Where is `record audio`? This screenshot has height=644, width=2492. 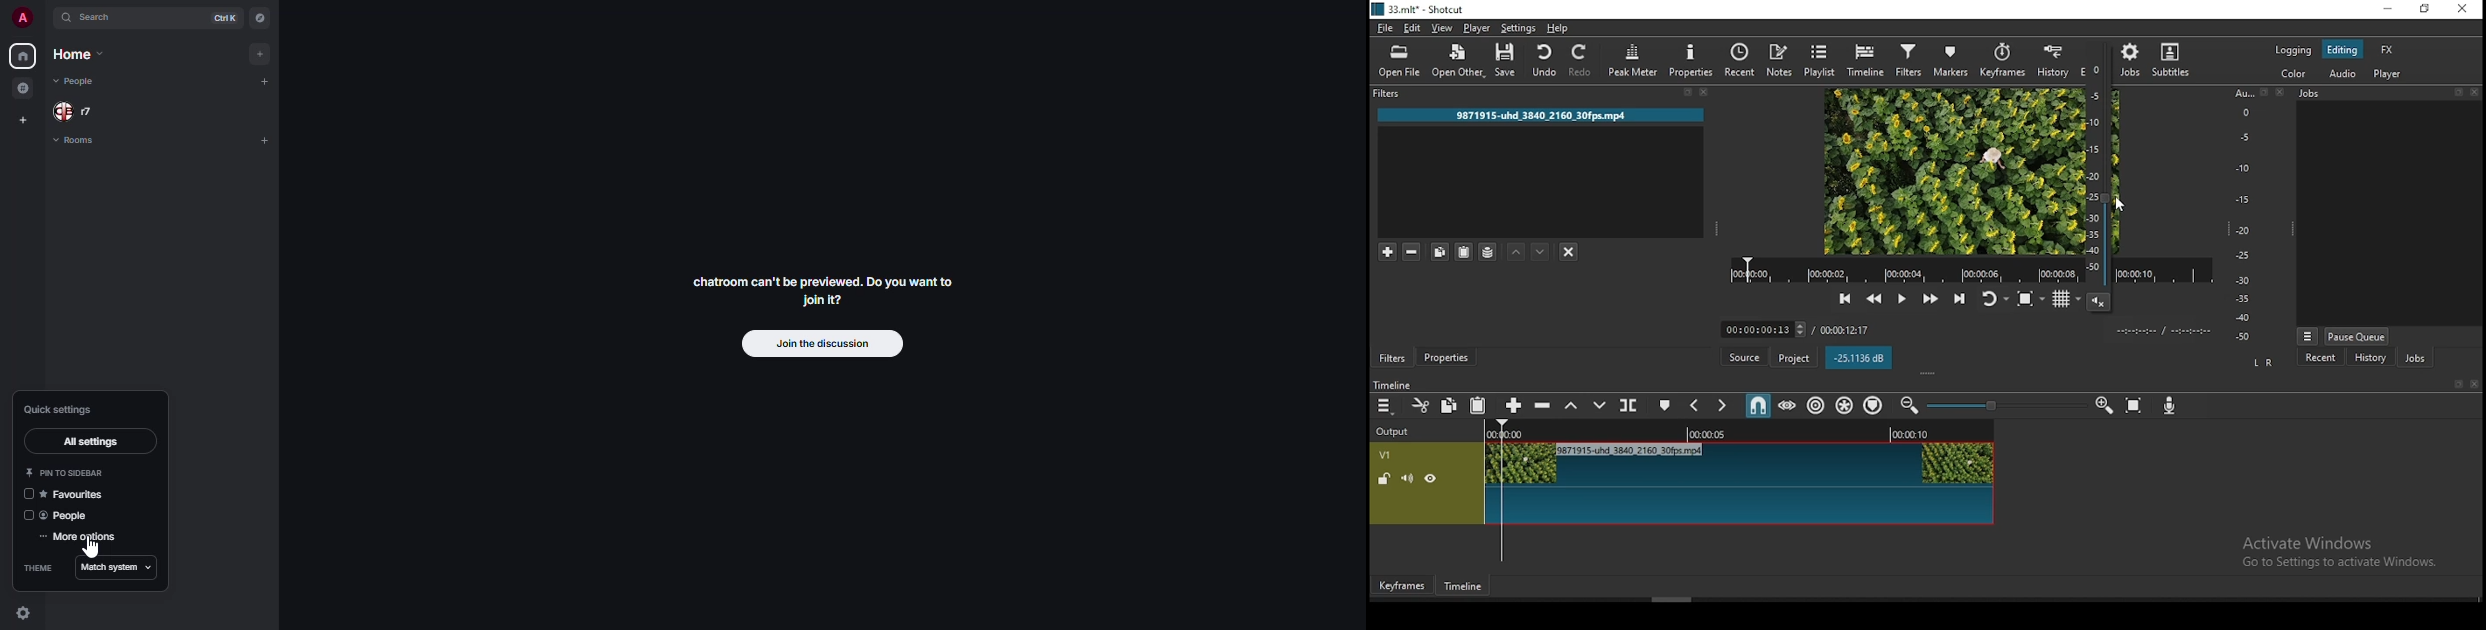 record audio is located at coordinates (2167, 407).